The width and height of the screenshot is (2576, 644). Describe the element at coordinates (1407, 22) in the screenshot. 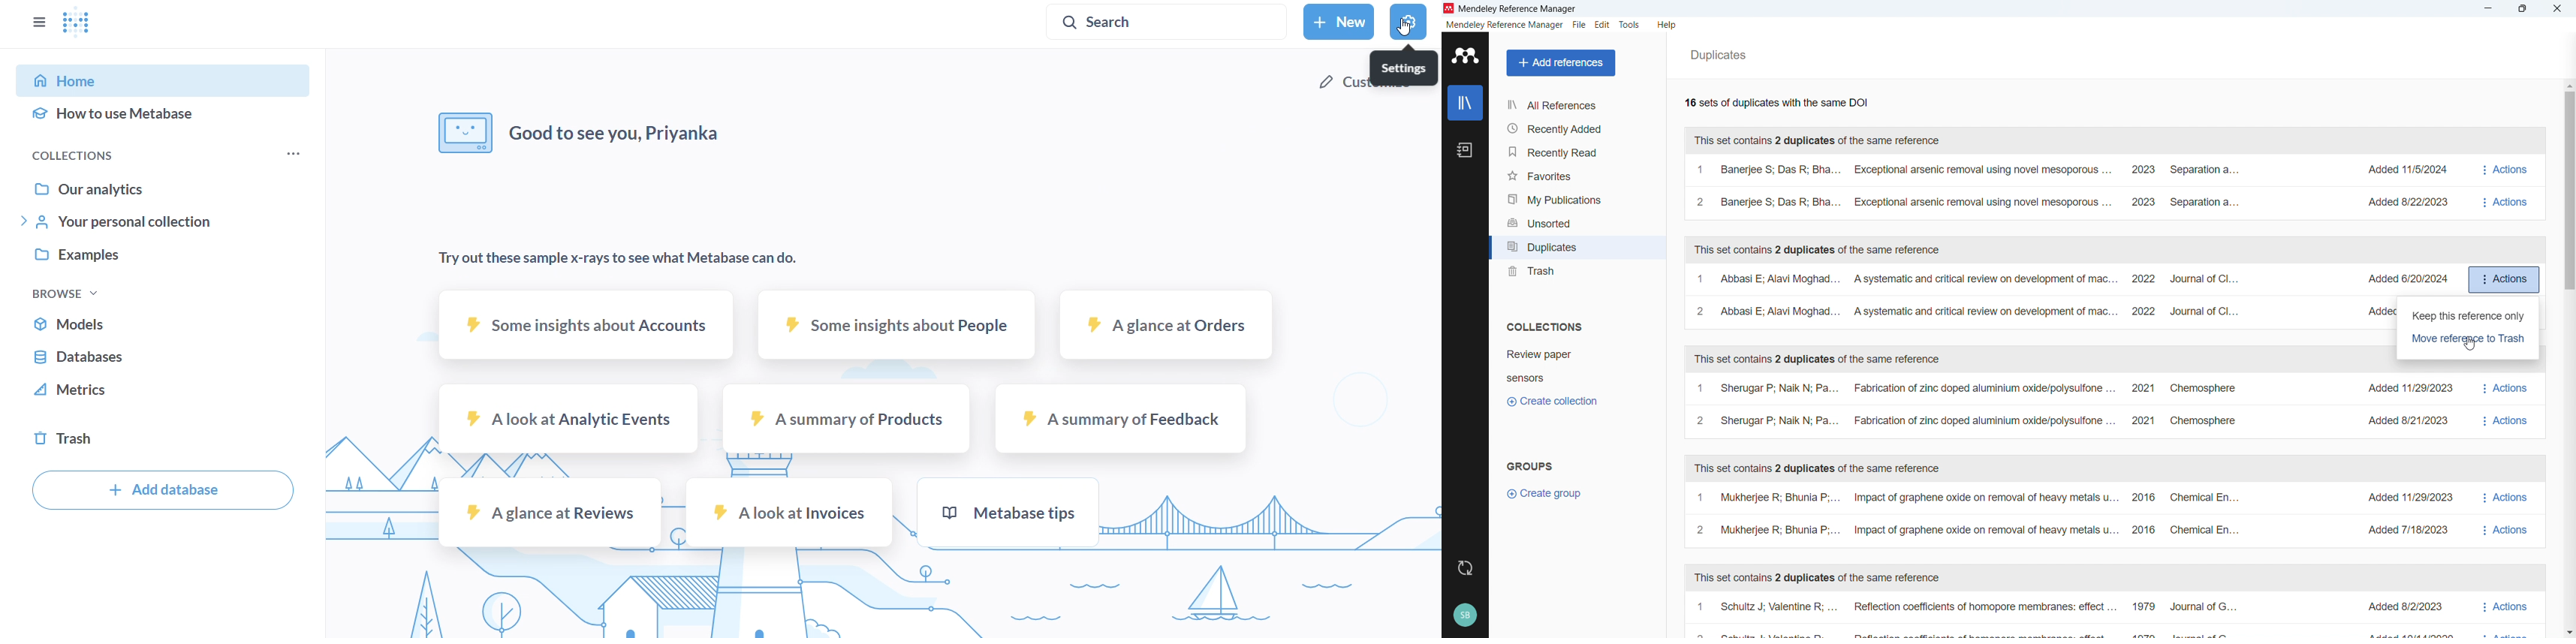

I see `settings` at that location.